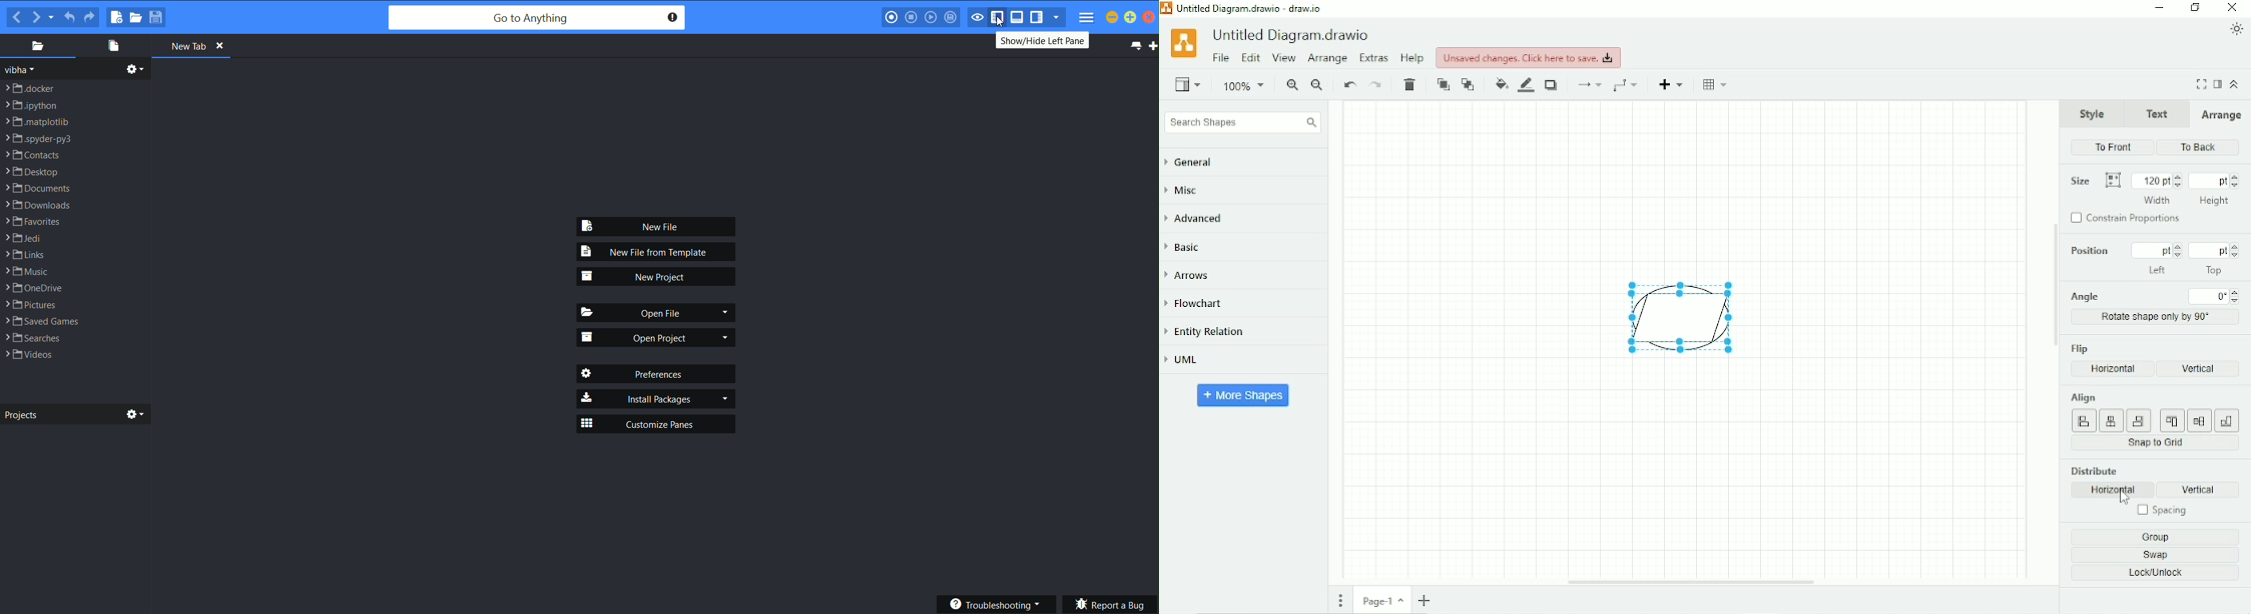 Image resolution: width=2268 pixels, height=616 pixels. Describe the element at coordinates (54, 17) in the screenshot. I see `recent locations` at that location.